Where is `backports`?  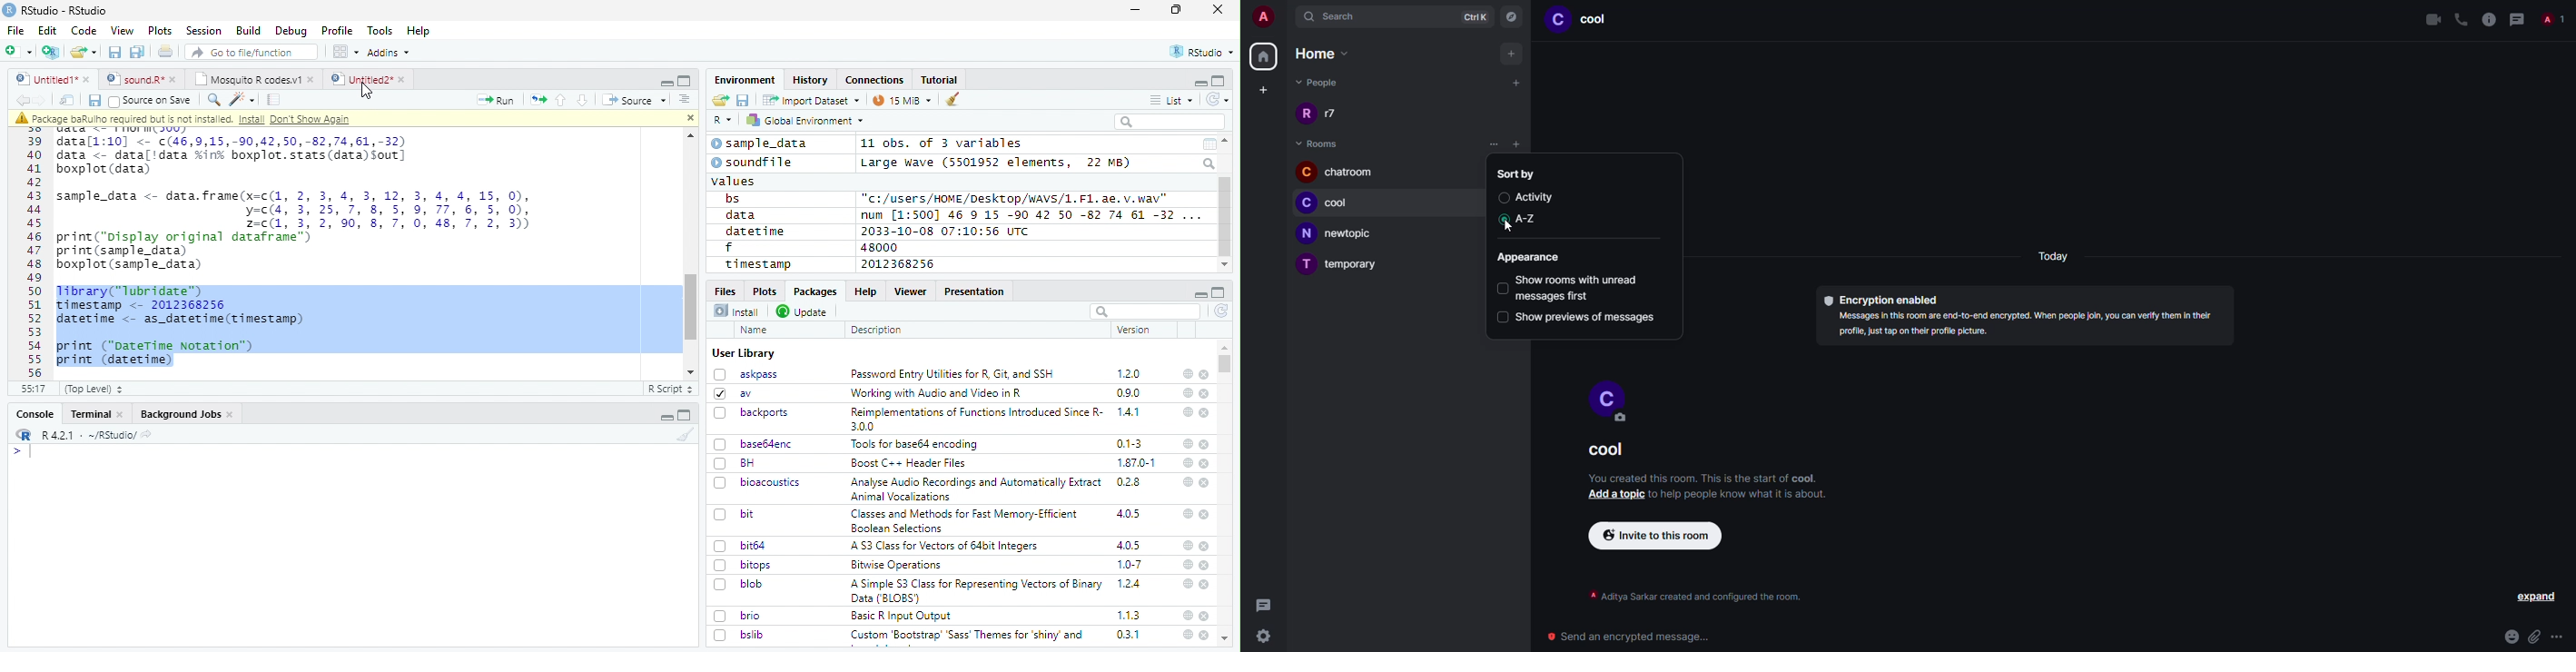
backports is located at coordinates (754, 413).